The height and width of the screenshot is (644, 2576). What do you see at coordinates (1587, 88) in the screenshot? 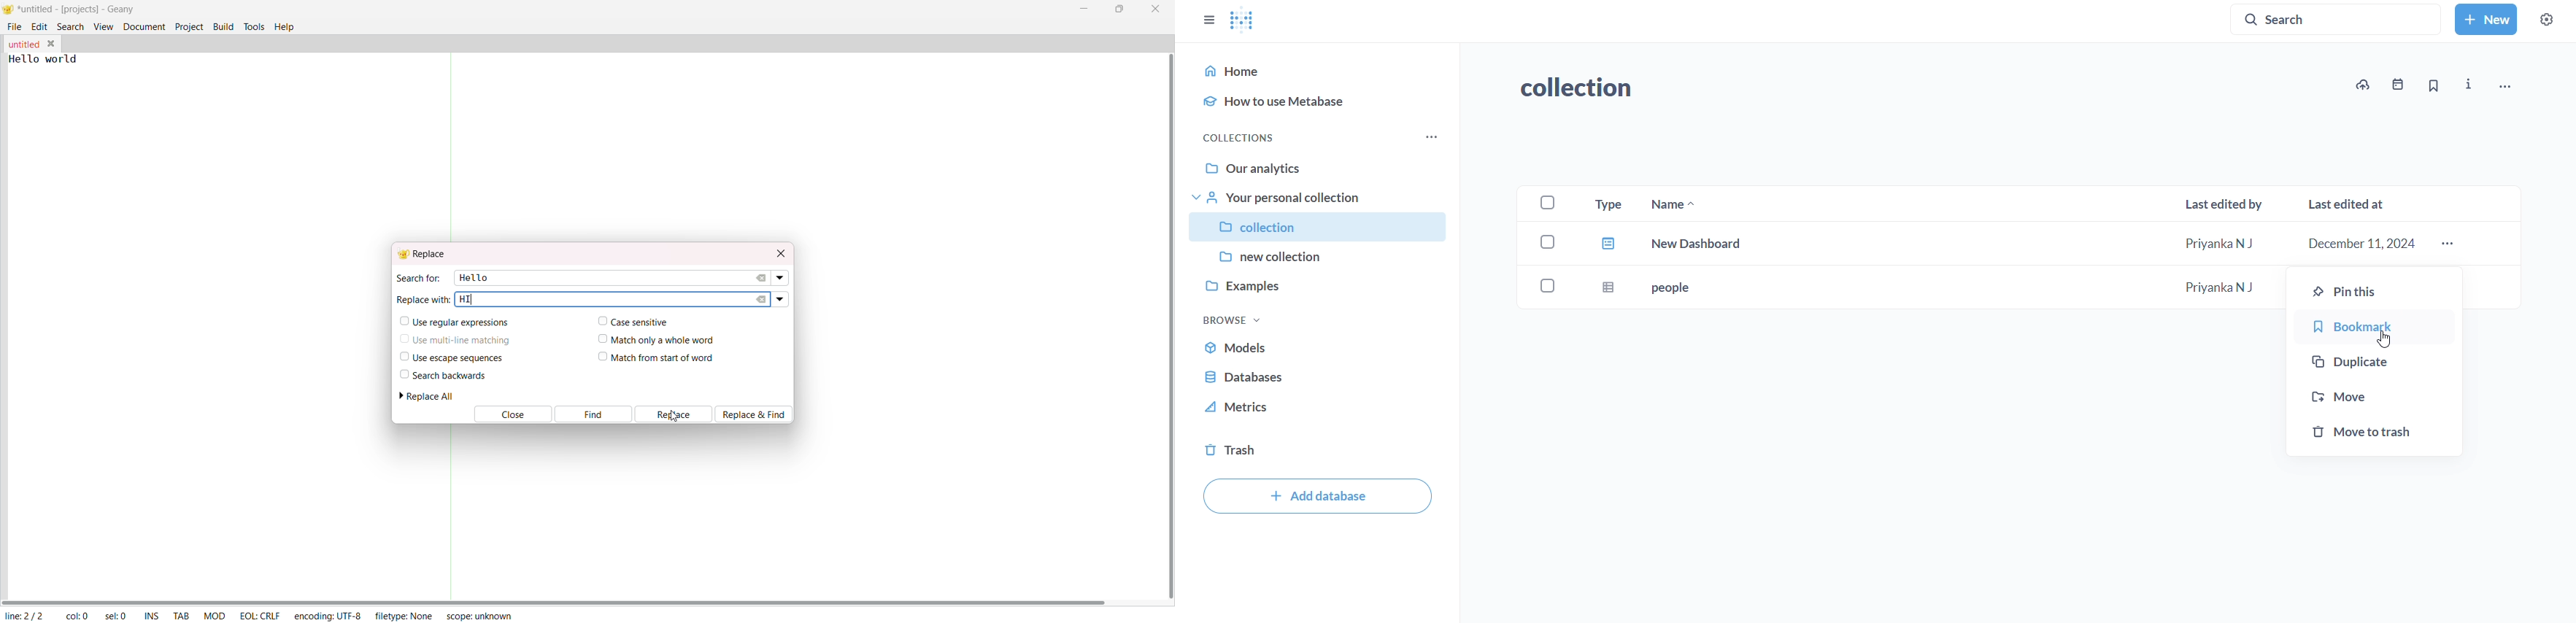
I see `collection` at bounding box center [1587, 88].